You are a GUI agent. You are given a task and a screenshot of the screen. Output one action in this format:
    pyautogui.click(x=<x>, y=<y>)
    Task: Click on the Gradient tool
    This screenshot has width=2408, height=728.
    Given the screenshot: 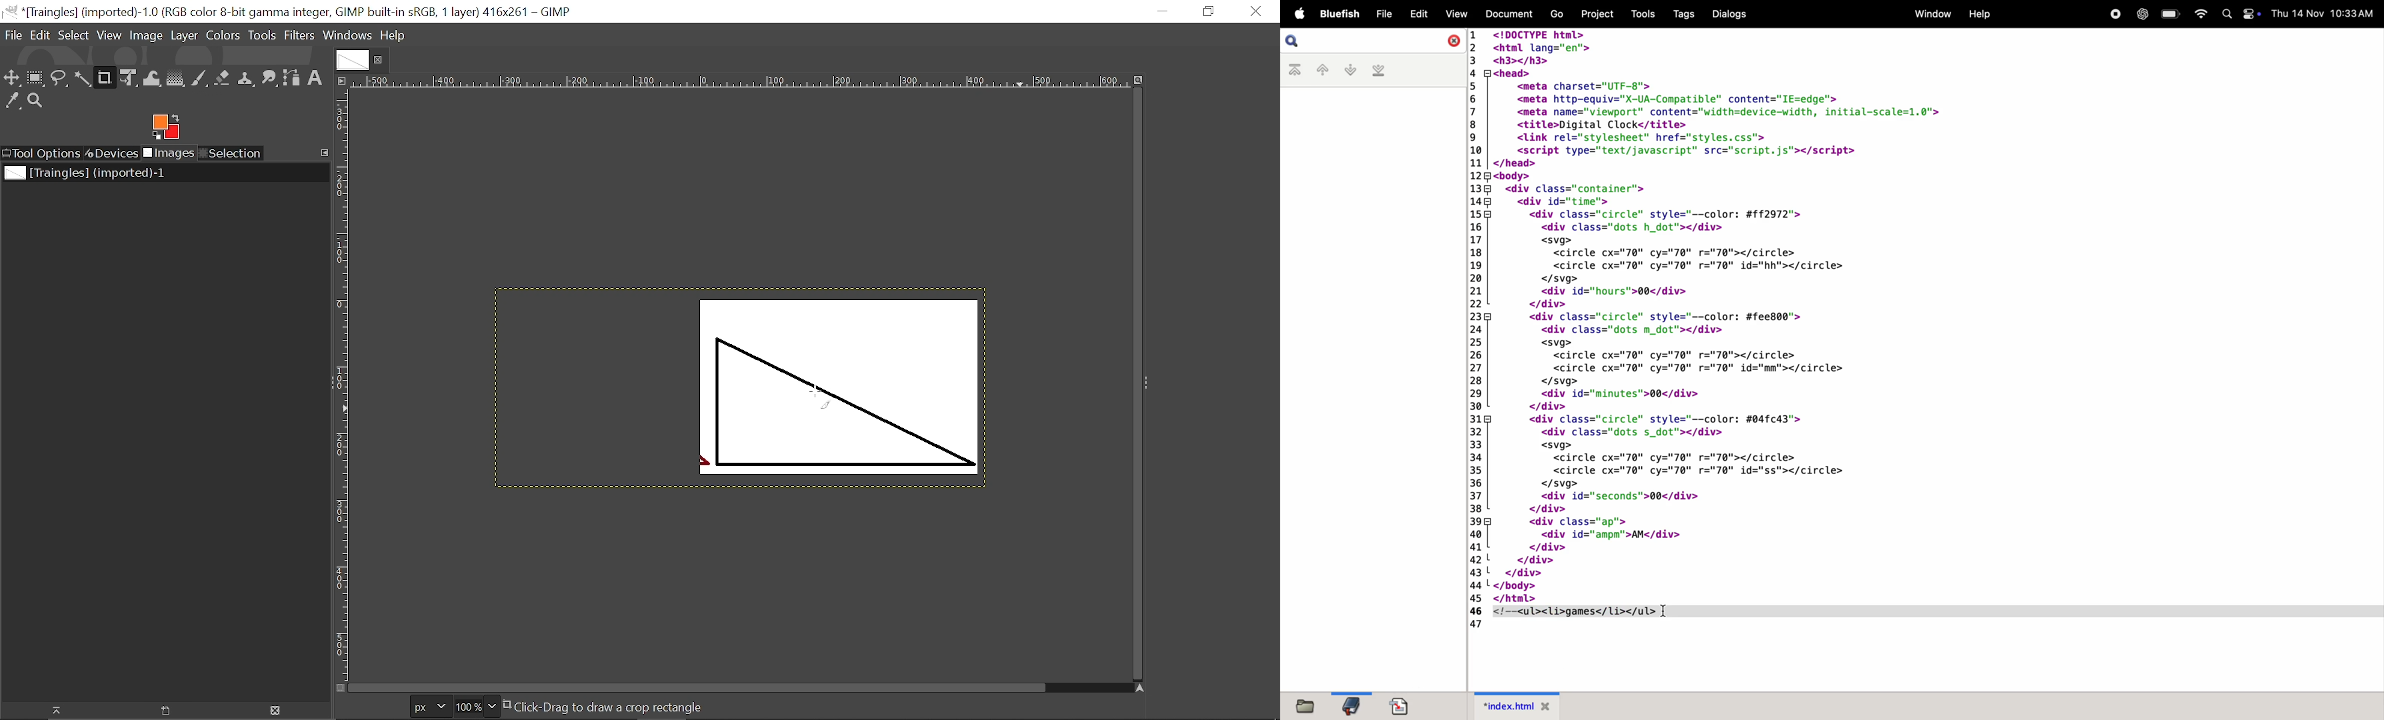 What is the action you would take?
    pyautogui.click(x=176, y=78)
    